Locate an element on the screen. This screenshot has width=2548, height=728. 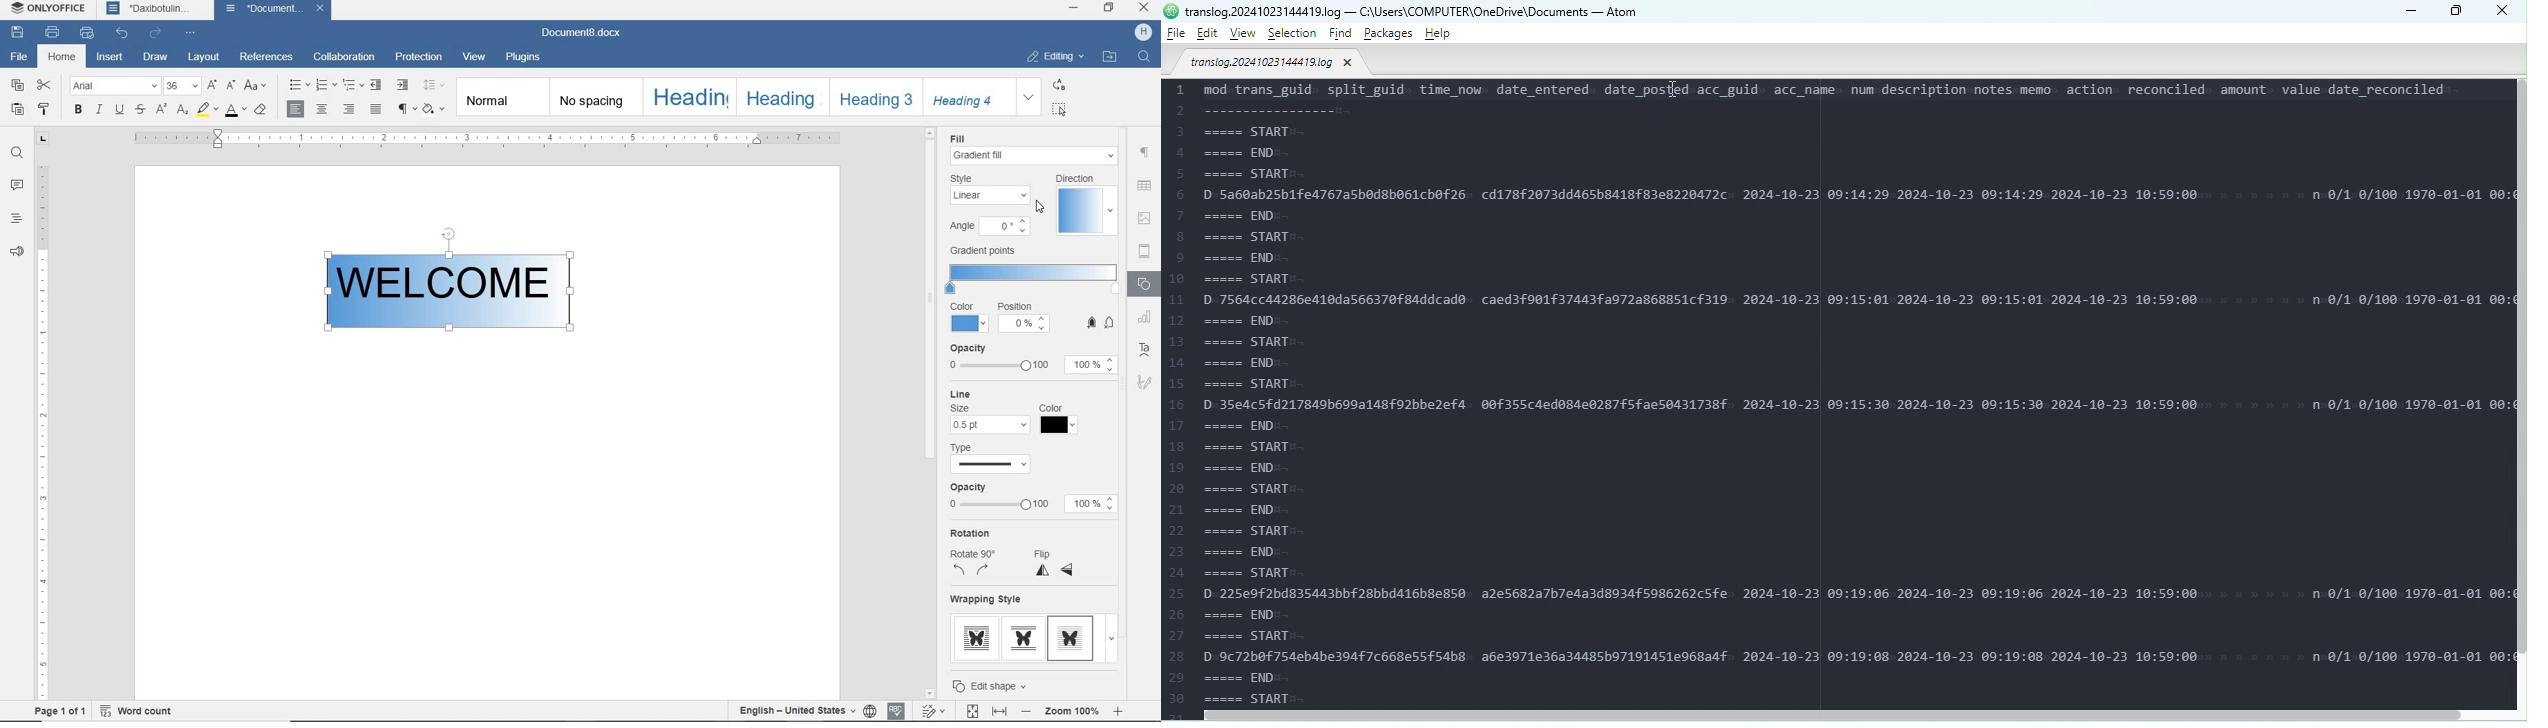
 is located at coordinates (1100, 322).